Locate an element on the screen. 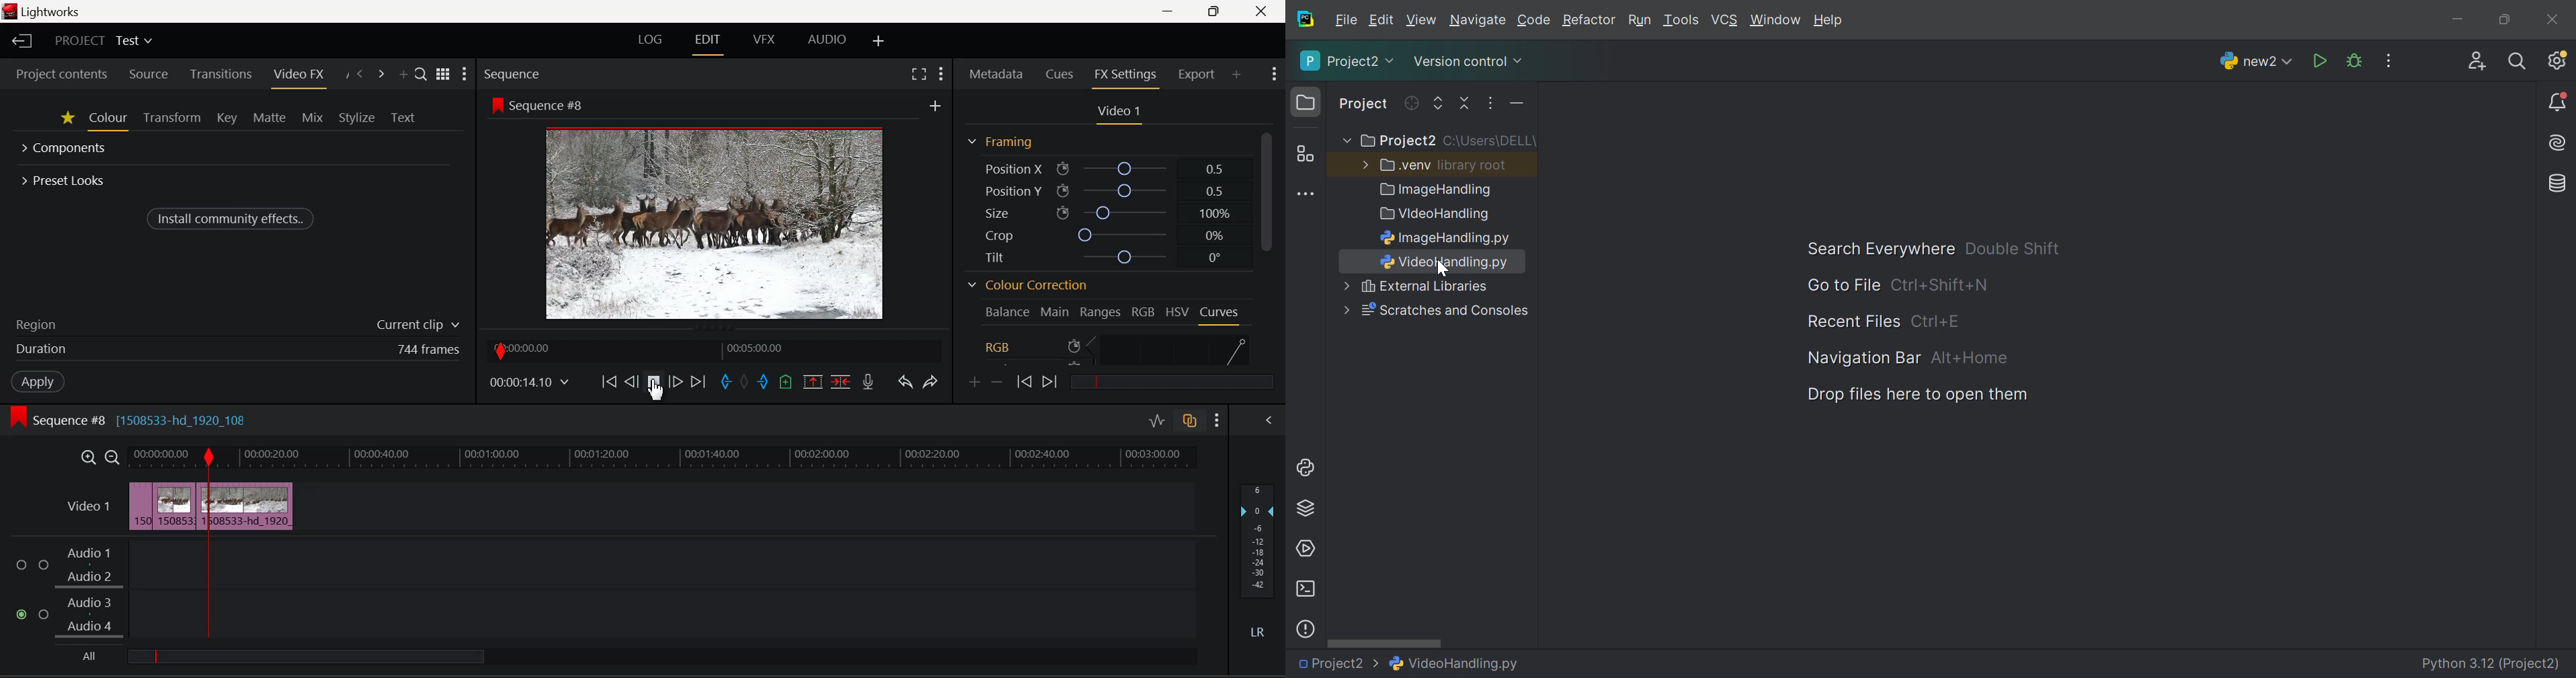 This screenshot has width=2576, height=700. Redo is located at coordinates (929, 382).